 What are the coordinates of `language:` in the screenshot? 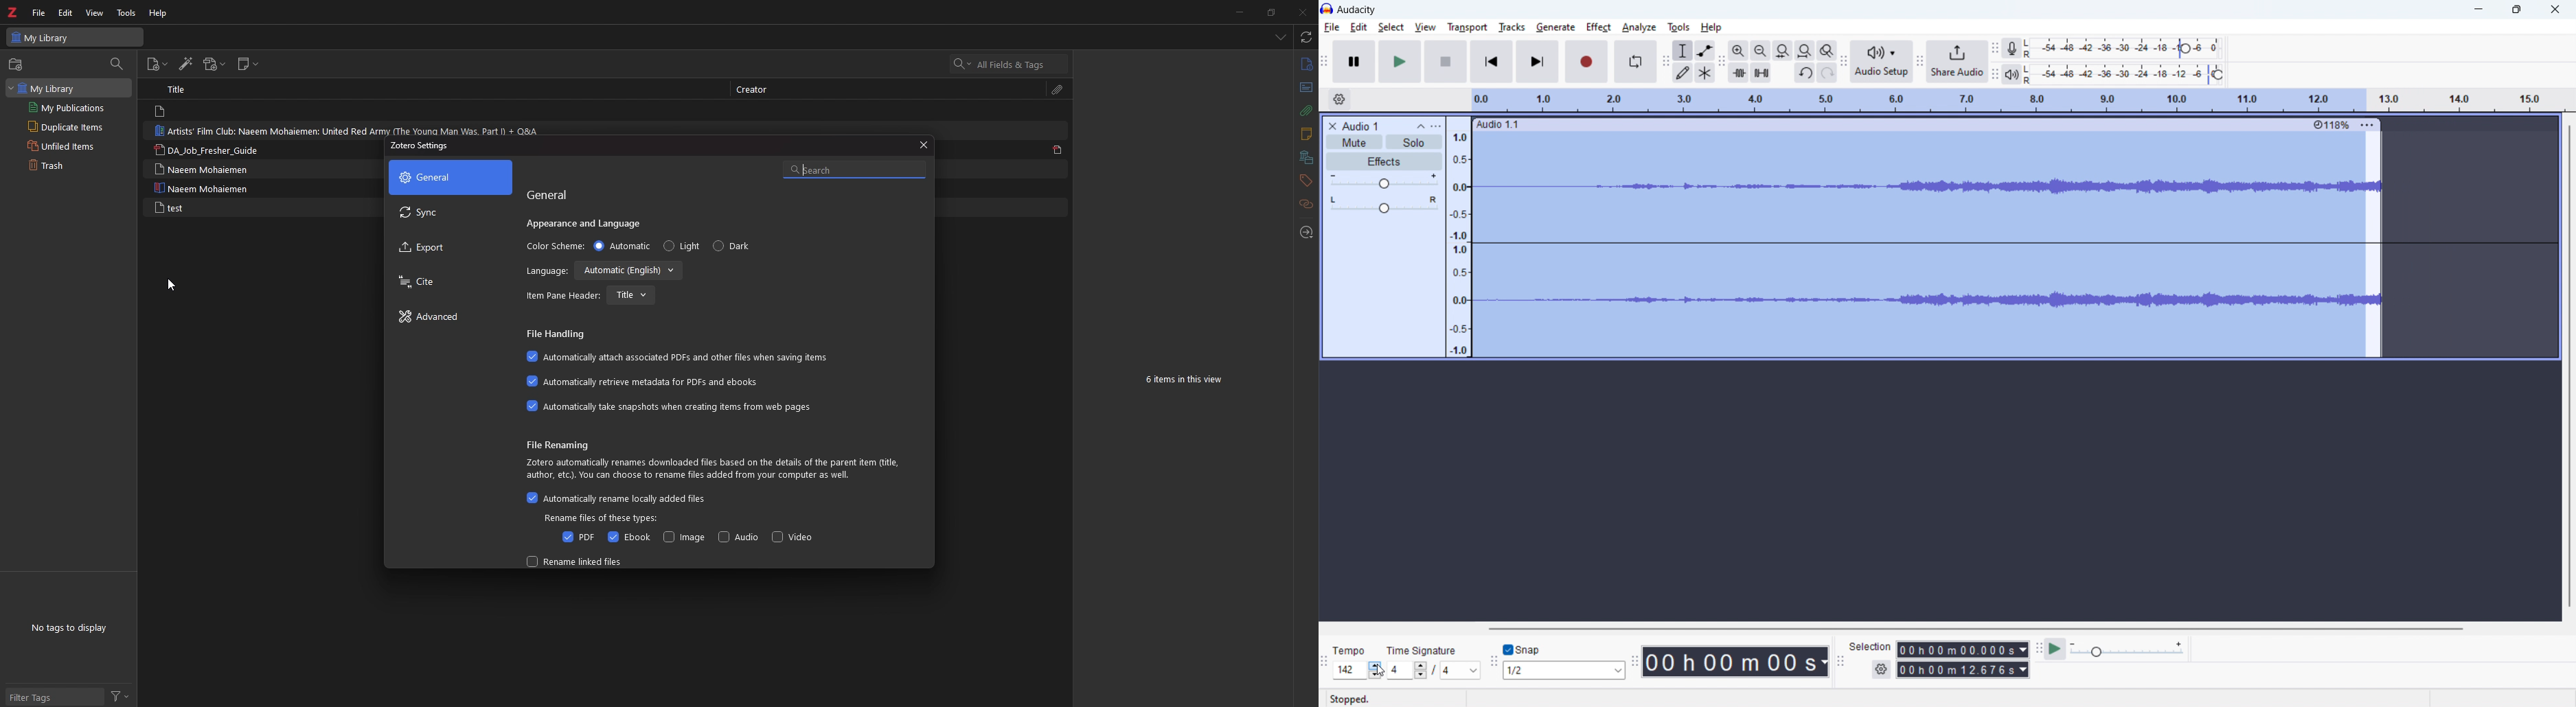 It's located at (547, 273).